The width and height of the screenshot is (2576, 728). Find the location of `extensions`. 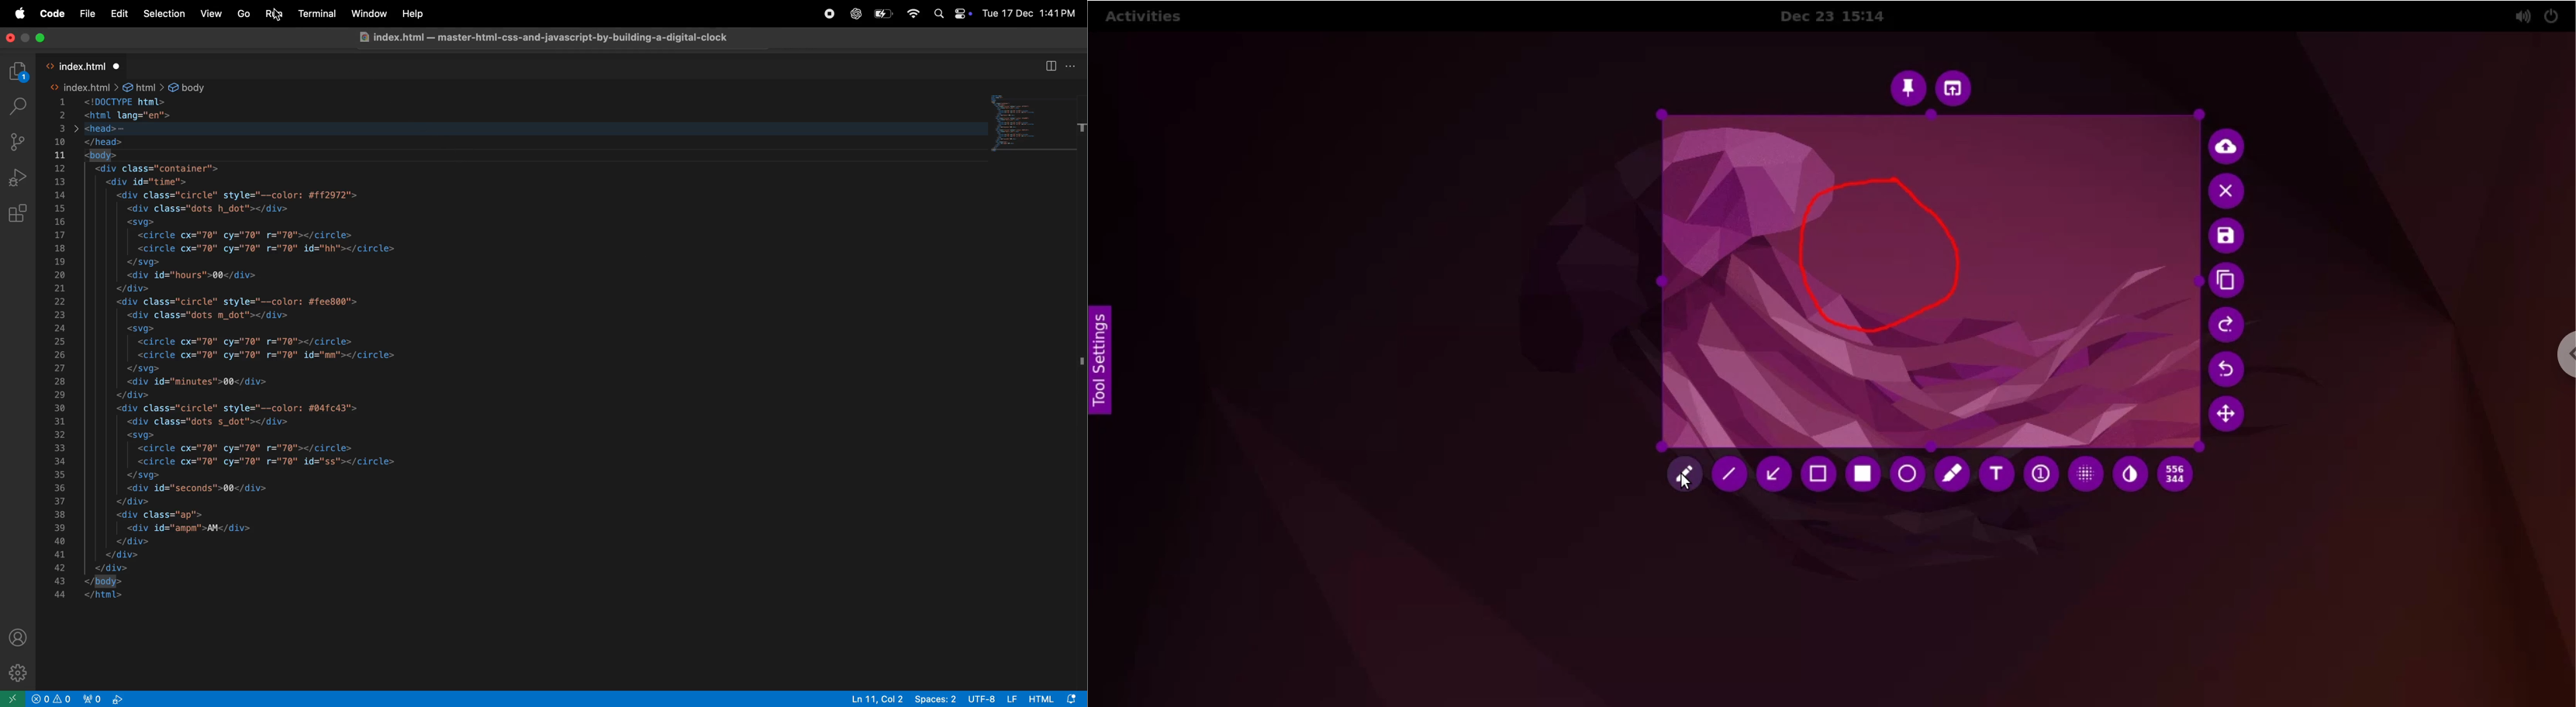

extensions is located at coordinates (18, 212).